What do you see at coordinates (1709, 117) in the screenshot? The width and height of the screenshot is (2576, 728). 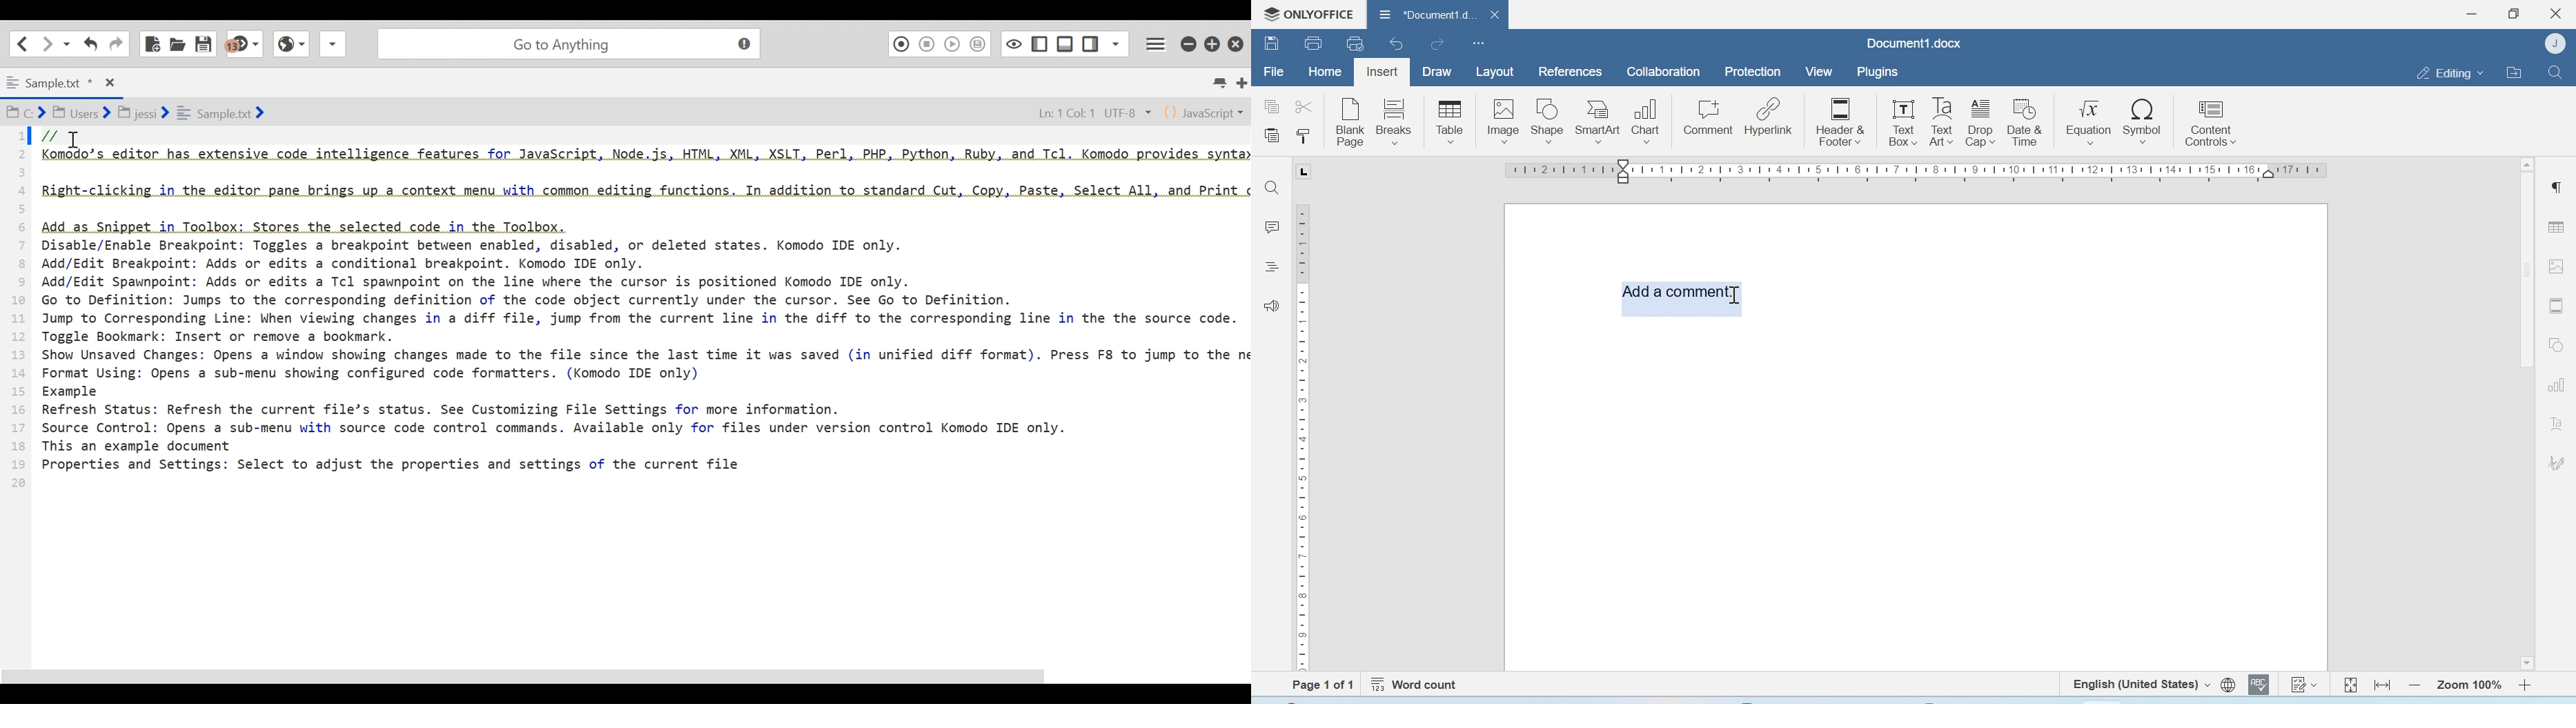 I see `Comment` at bounding box center [1709, 117].